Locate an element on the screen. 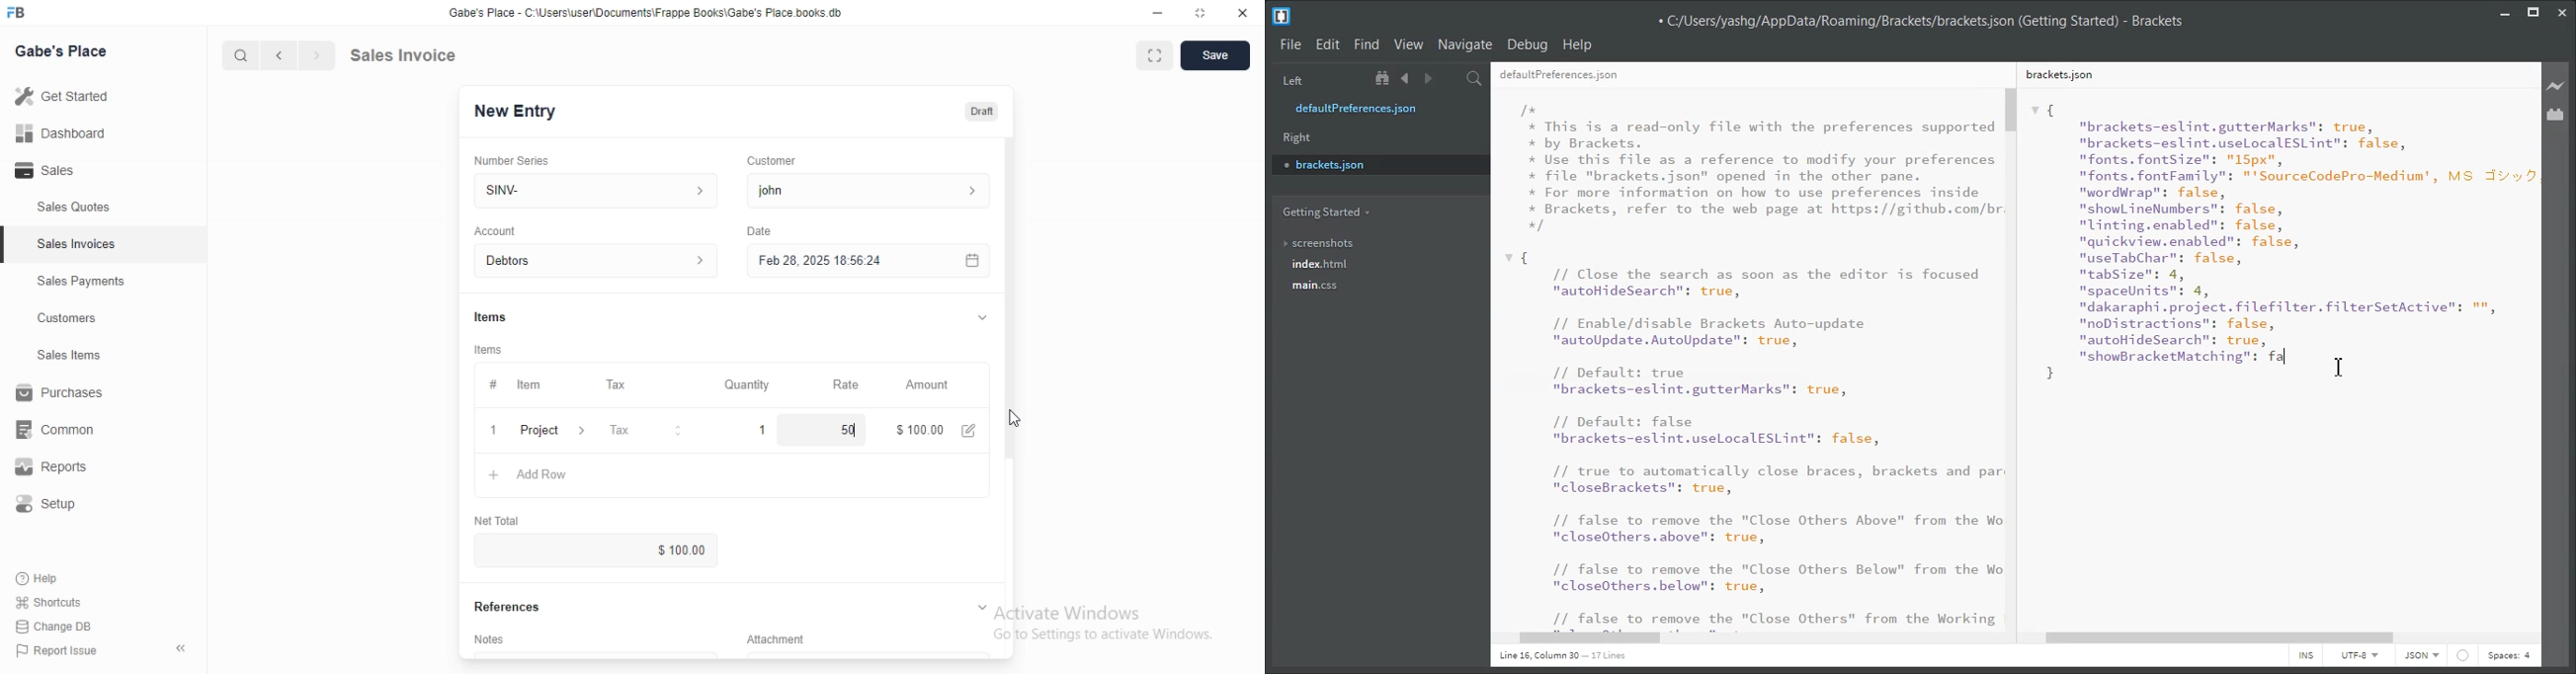 The height and width of the screenshot is (700, 2576). References is located at coordinates (515, 607).